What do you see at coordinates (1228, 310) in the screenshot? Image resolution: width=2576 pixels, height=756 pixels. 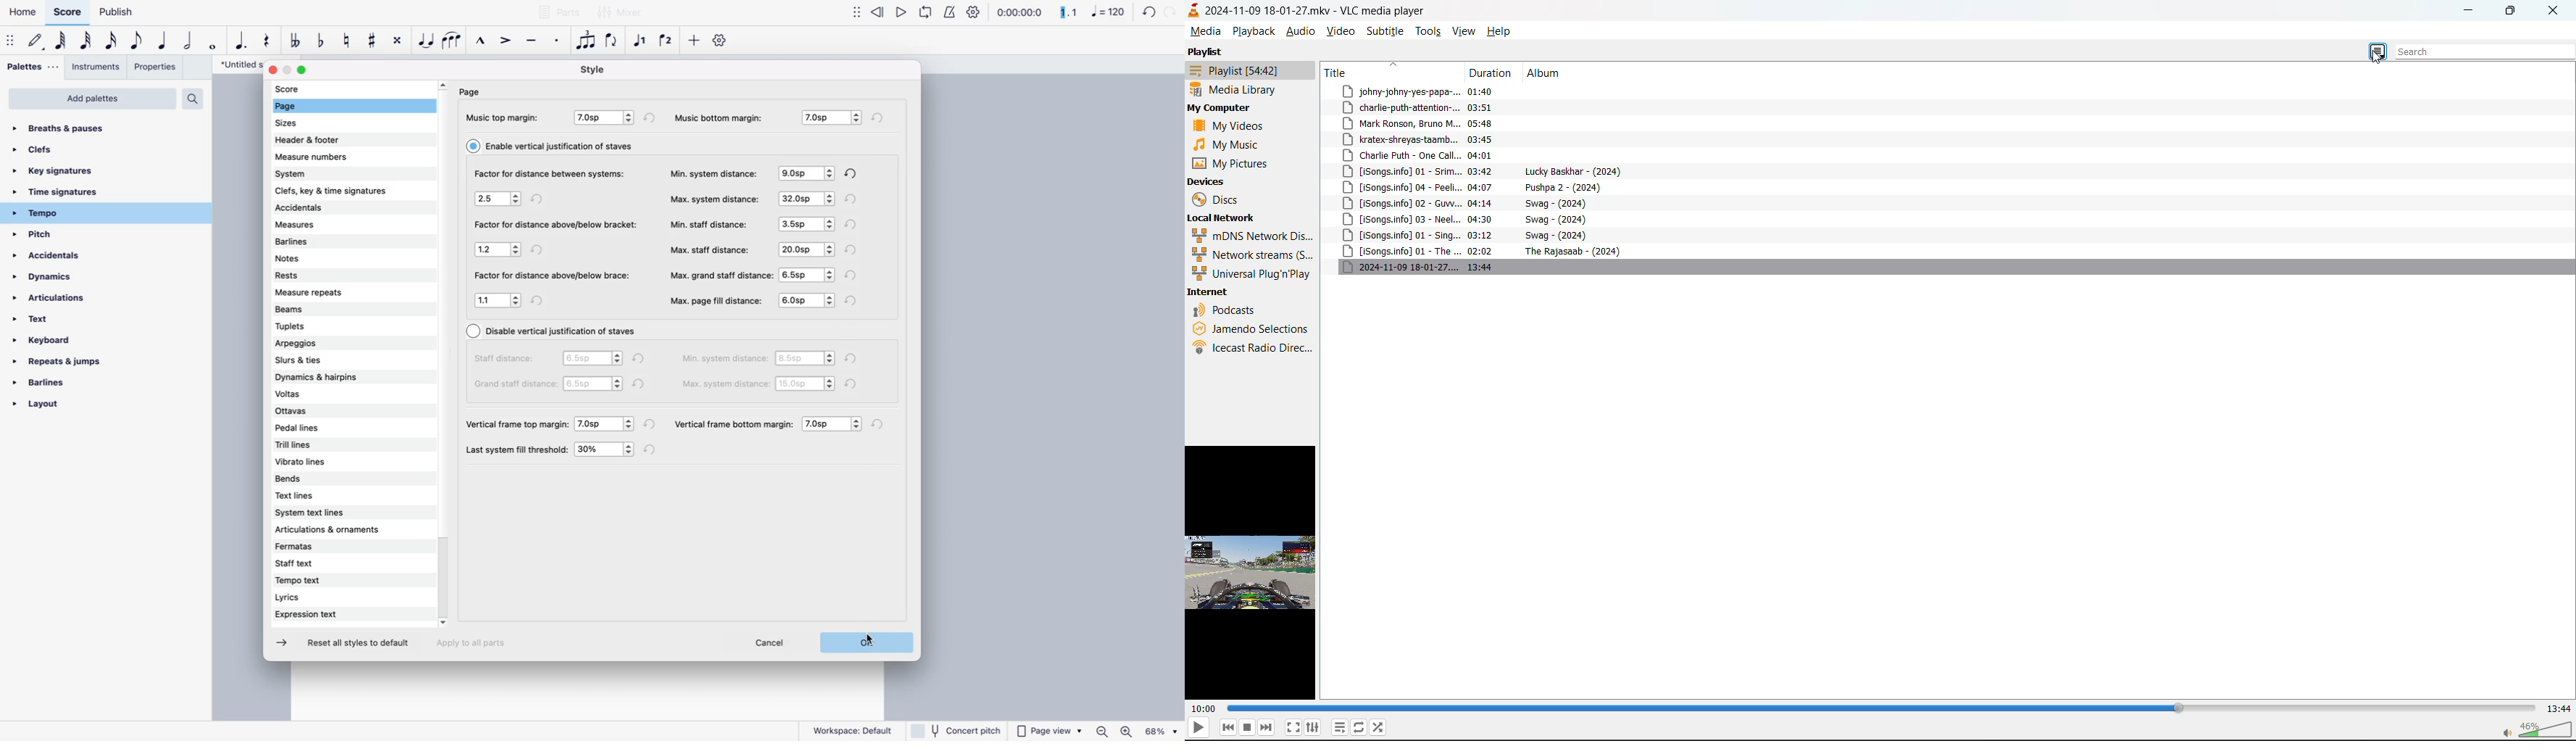 I see `podcasts` at bounding box center [1228, 310].